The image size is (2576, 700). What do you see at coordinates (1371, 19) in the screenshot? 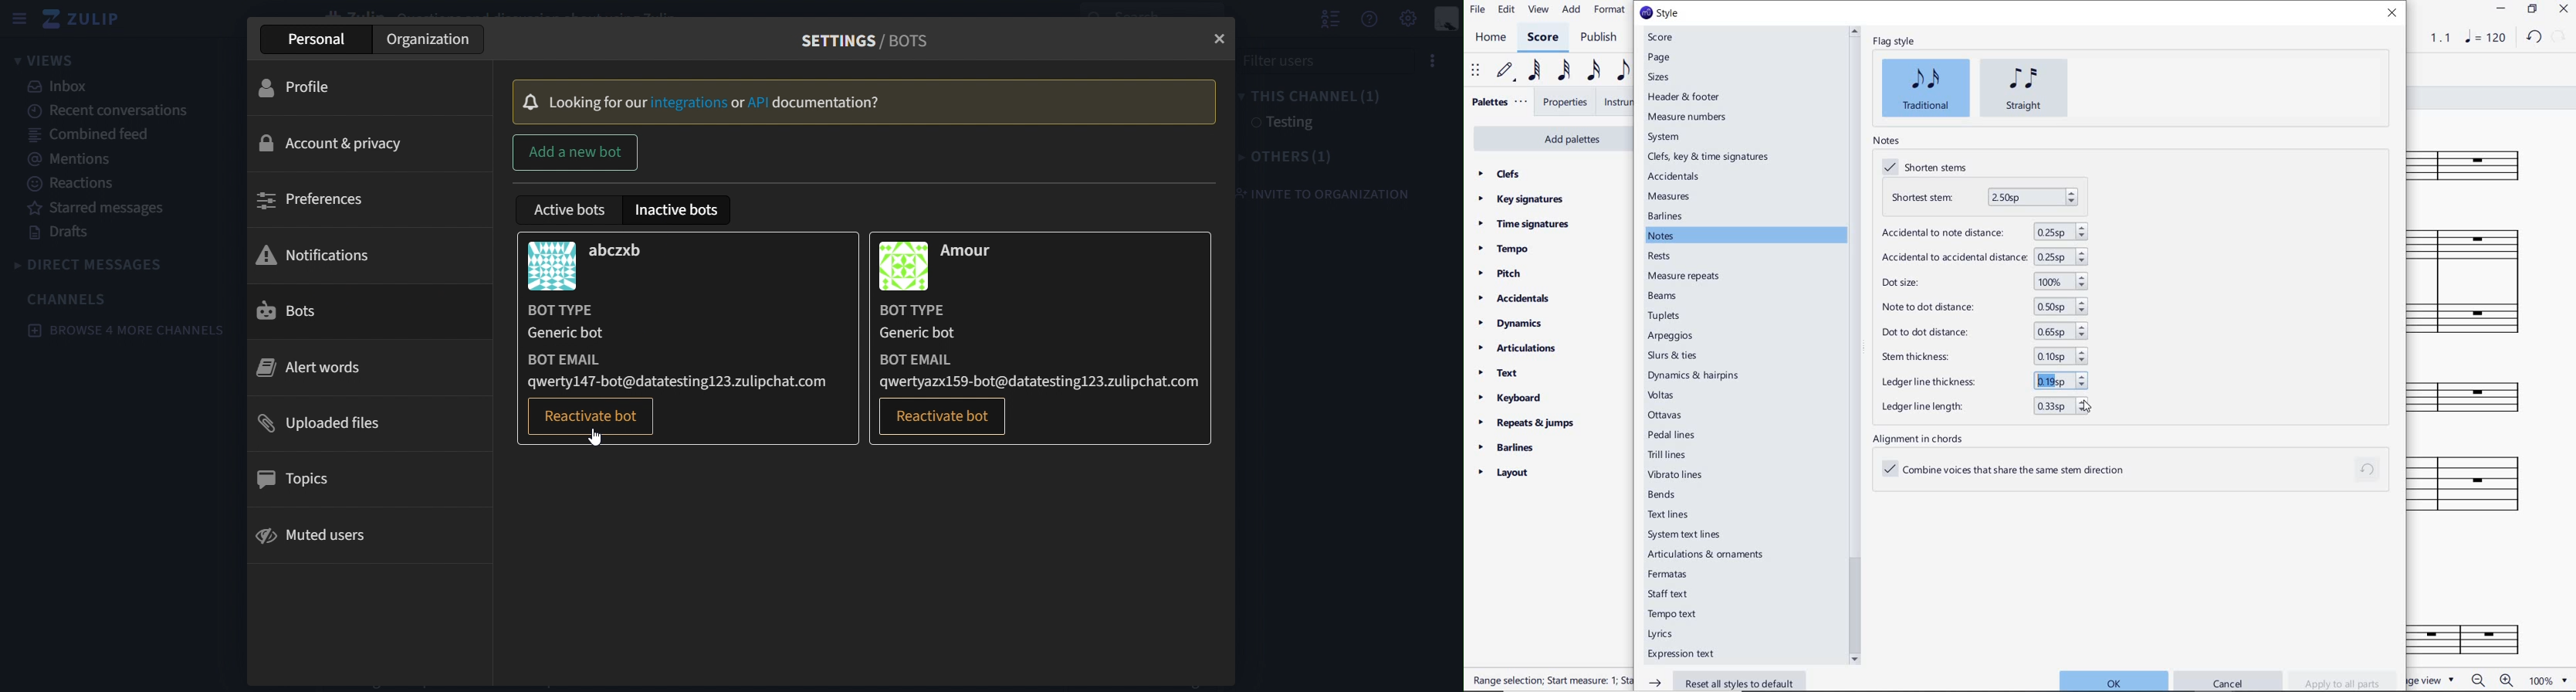
I see `get help` at bounding box center [1371, 19].